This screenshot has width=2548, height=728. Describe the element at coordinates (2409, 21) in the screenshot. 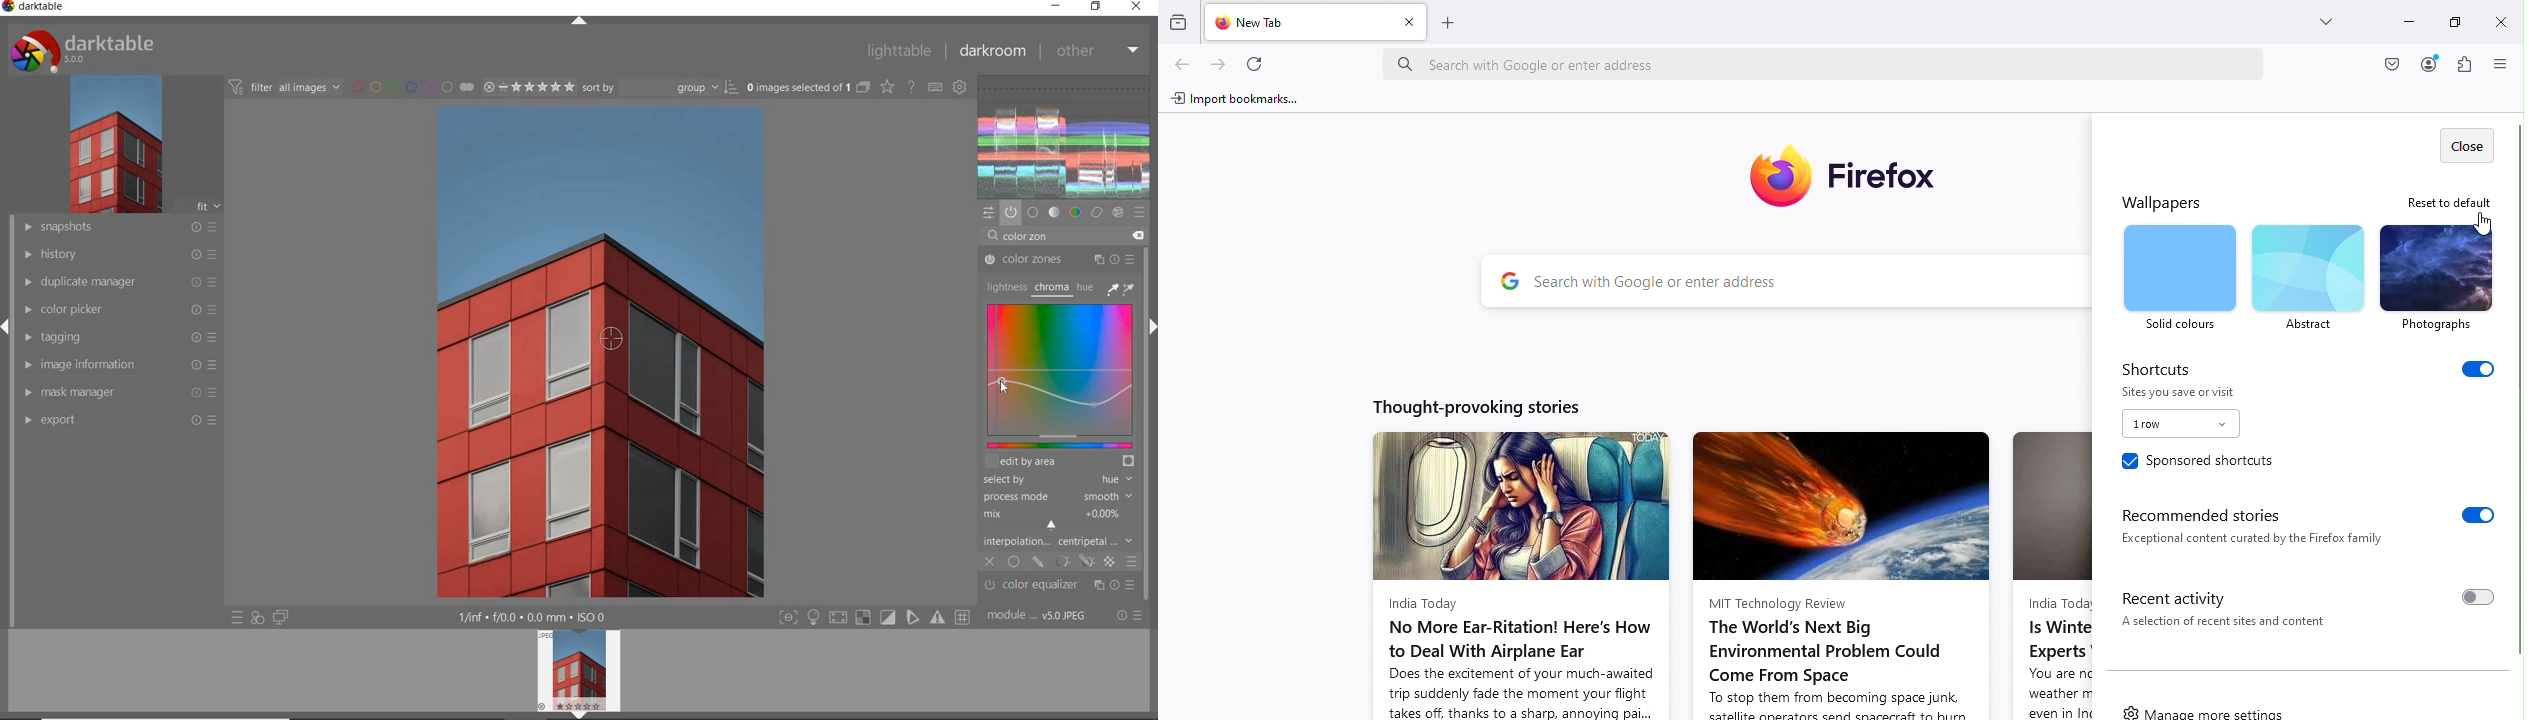

I see `Minimize` at that location.